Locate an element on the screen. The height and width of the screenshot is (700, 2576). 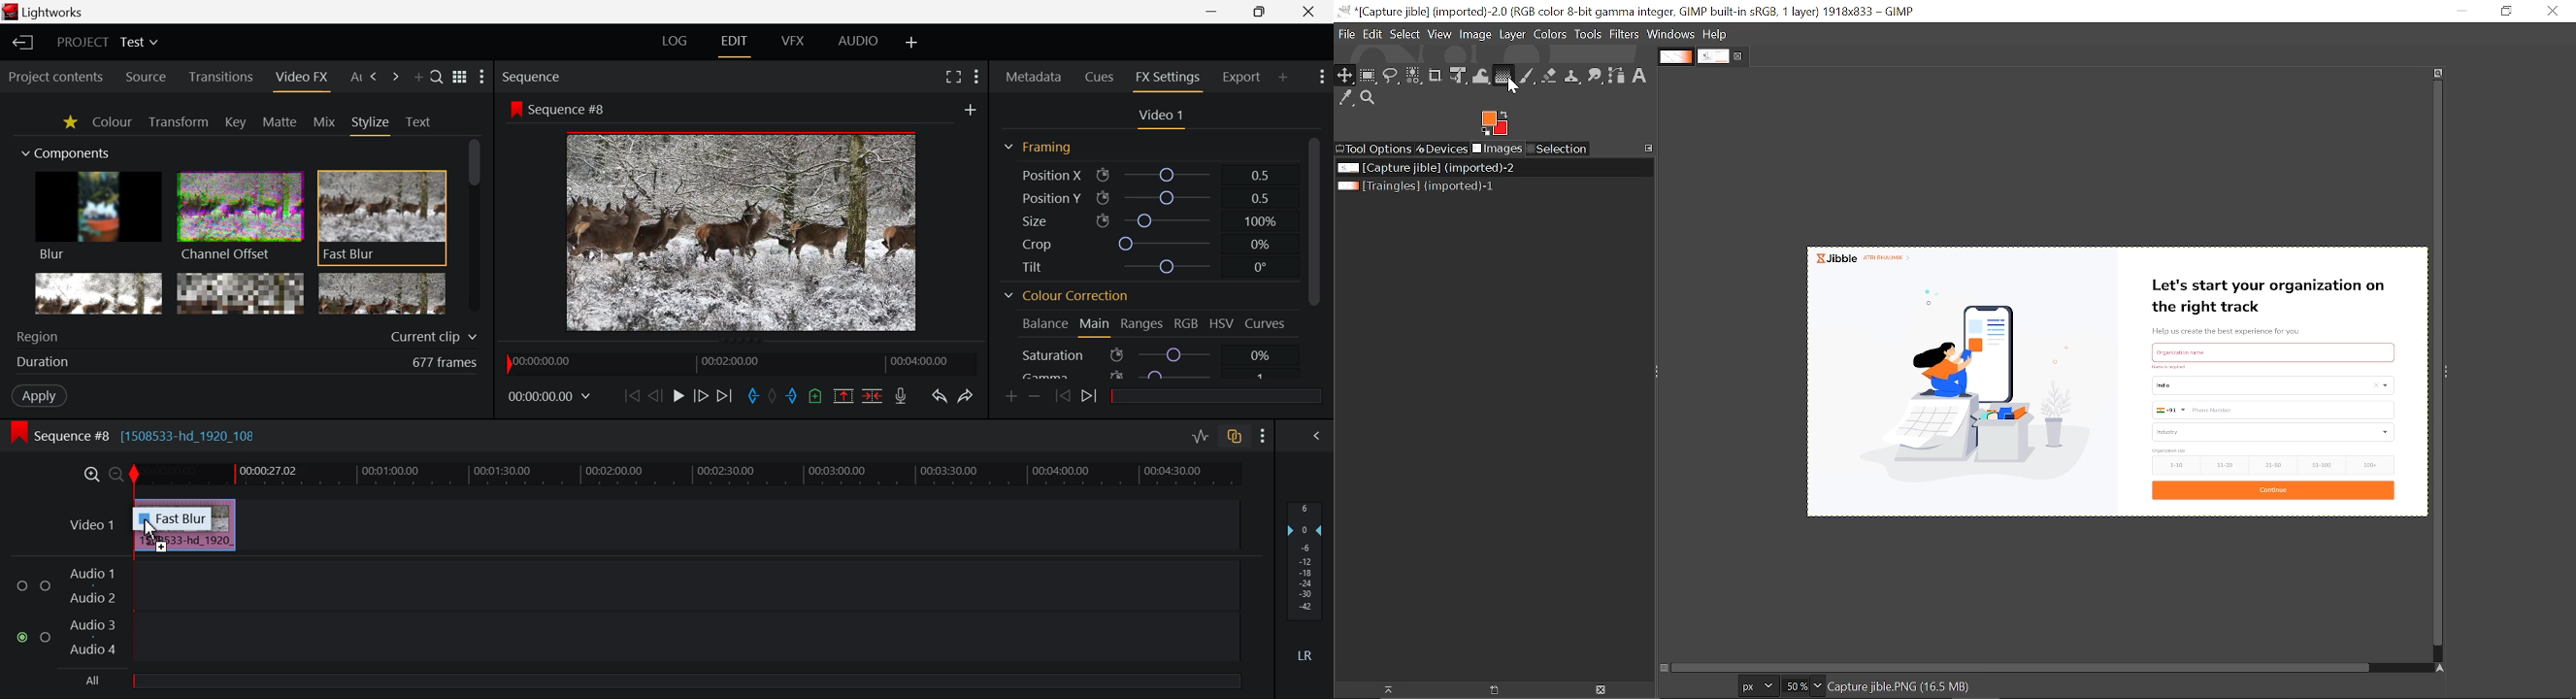
Cues is located at coordinates (1098, 77).